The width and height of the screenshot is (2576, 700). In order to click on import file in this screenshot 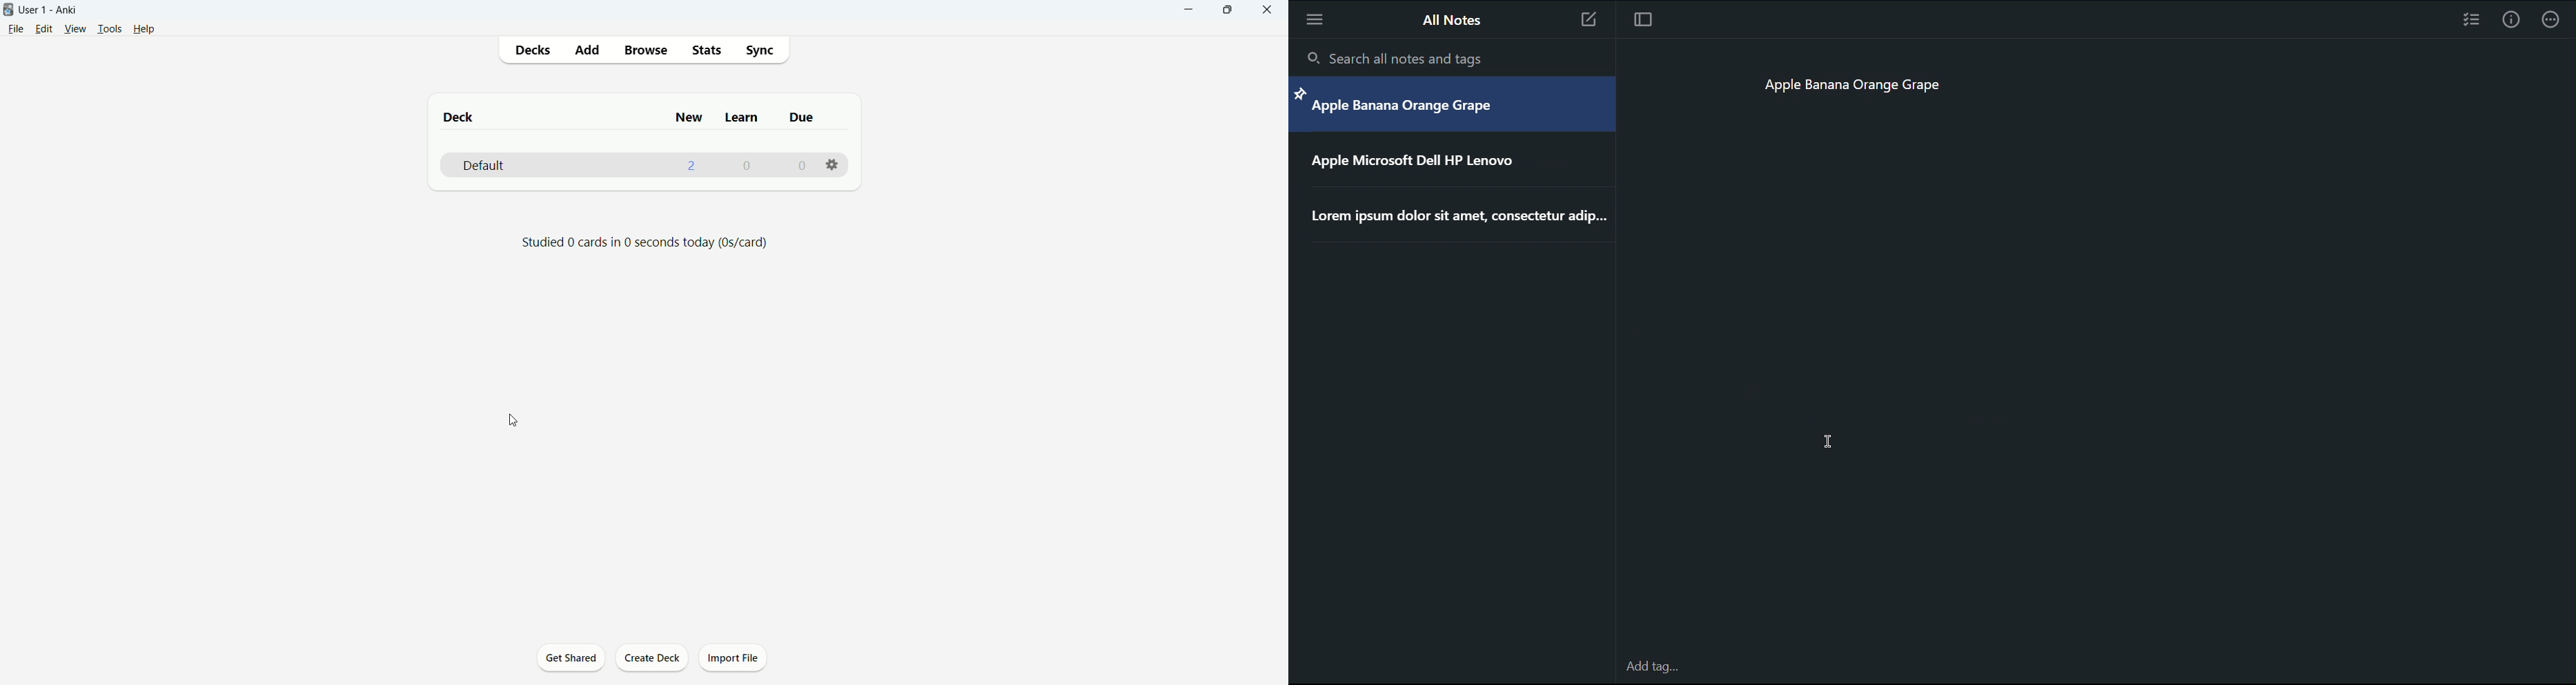, I will do `click(734, 657)`.